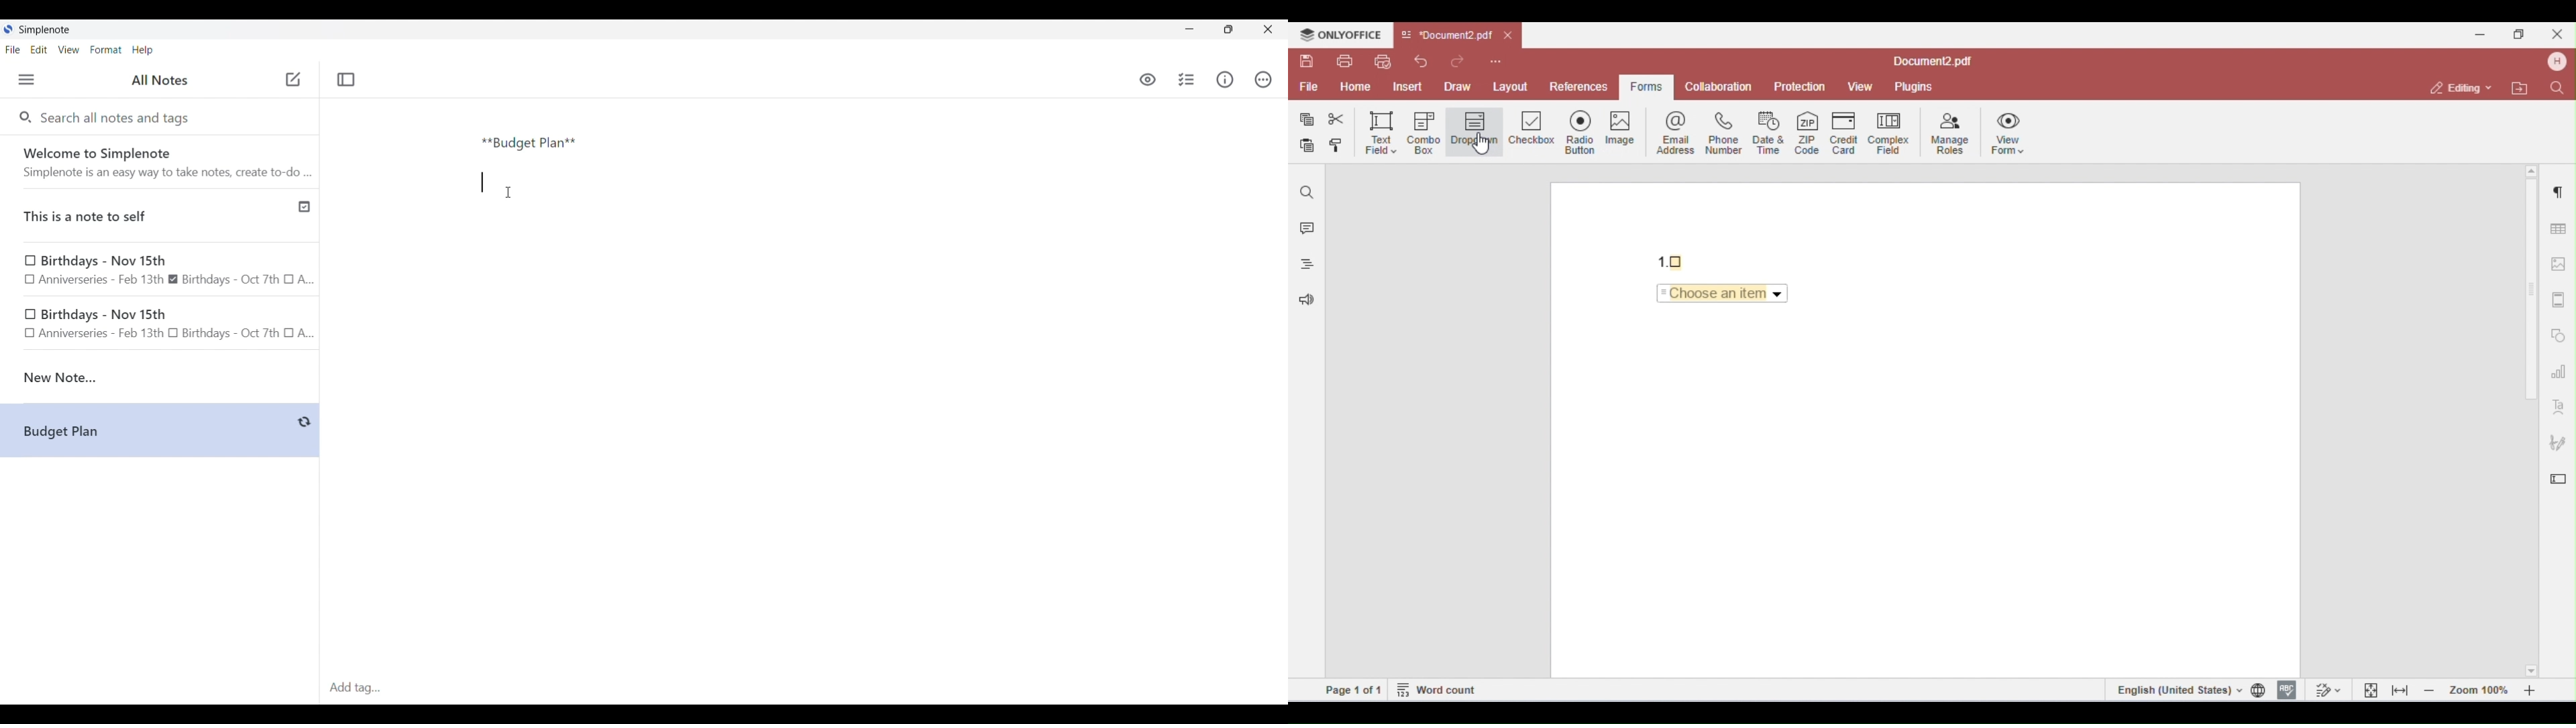  What do you see at coordinates (161, 216) in the screenshot?
I see `Published note indicated by check icon` at bounding box center [161, 216].